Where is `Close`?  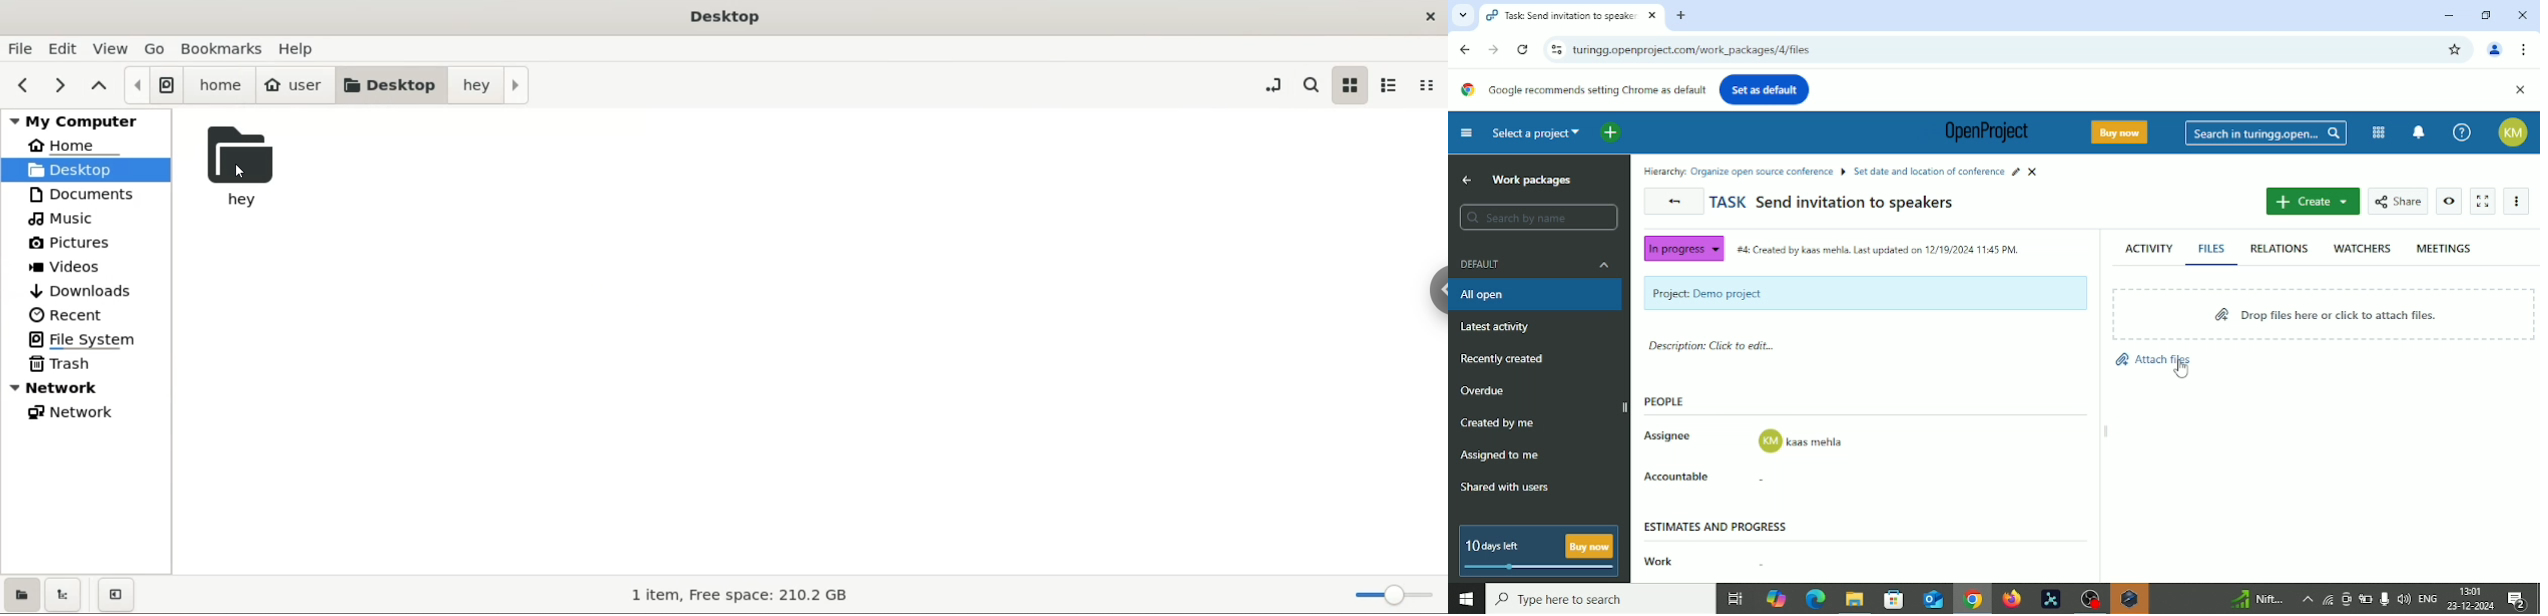 Close is located at coordinates (2522, 16).